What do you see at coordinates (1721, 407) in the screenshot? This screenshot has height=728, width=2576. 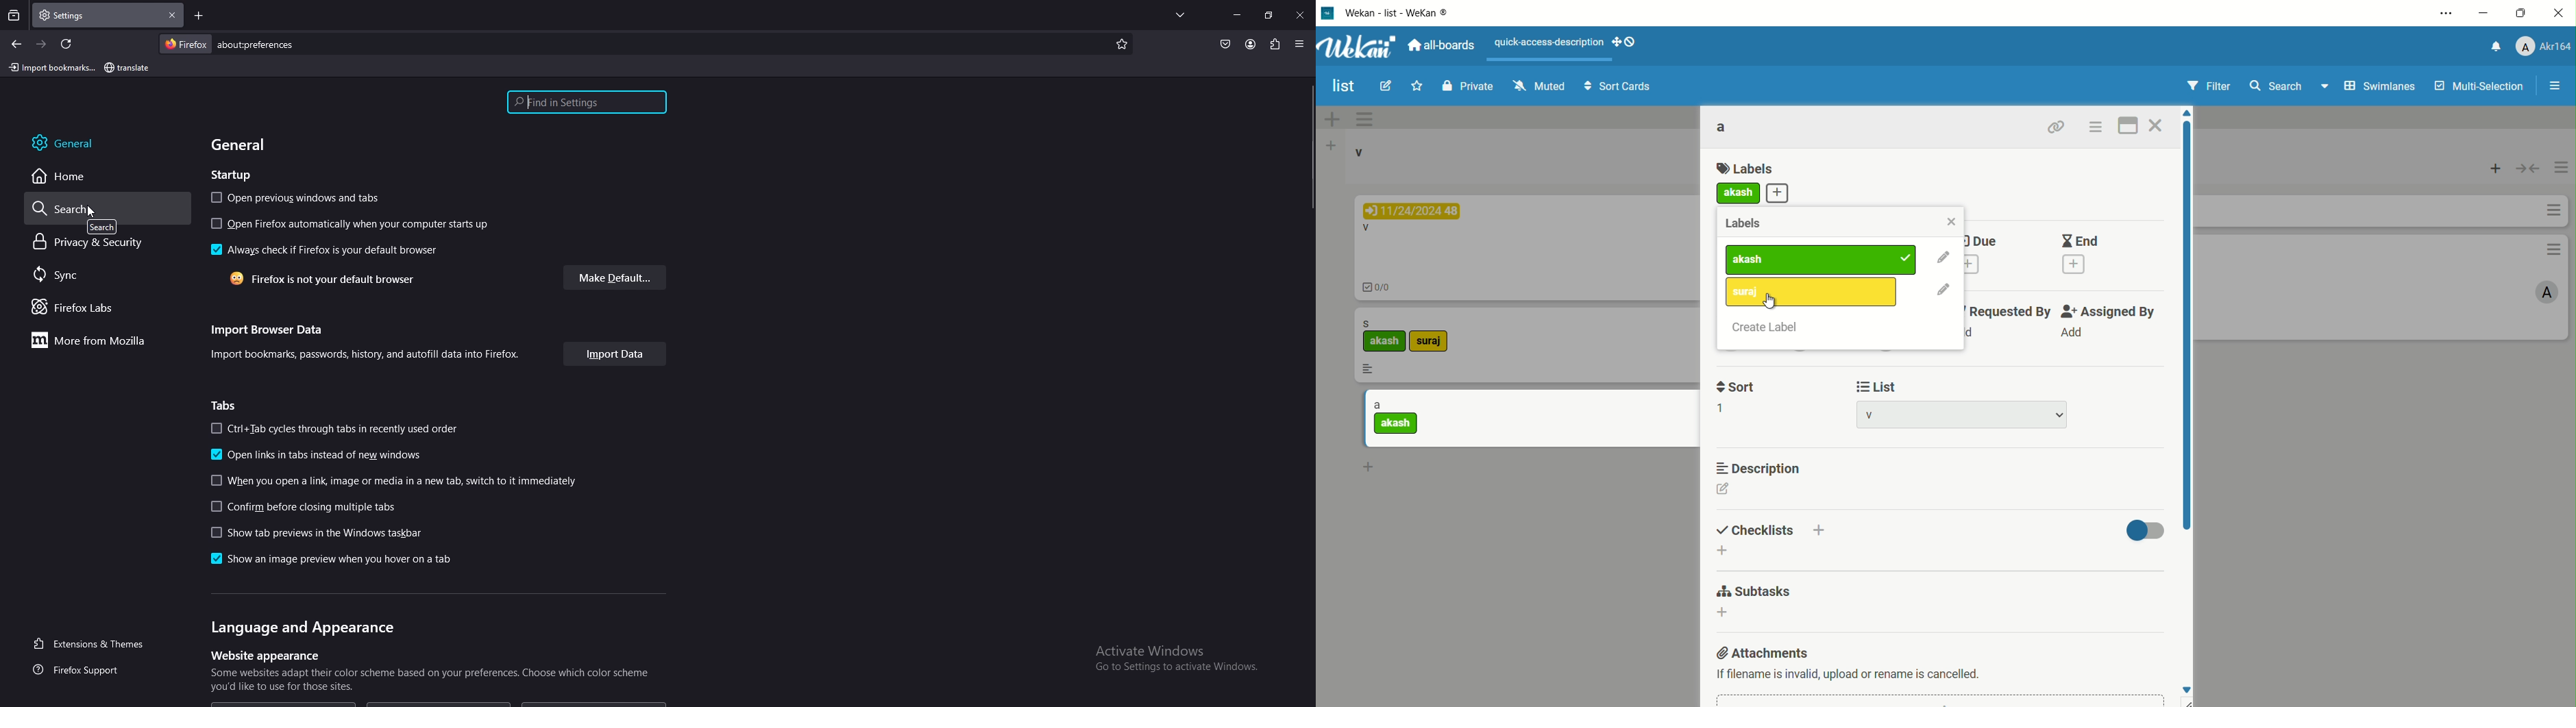 I see `` at bounding box center [1721, 407].